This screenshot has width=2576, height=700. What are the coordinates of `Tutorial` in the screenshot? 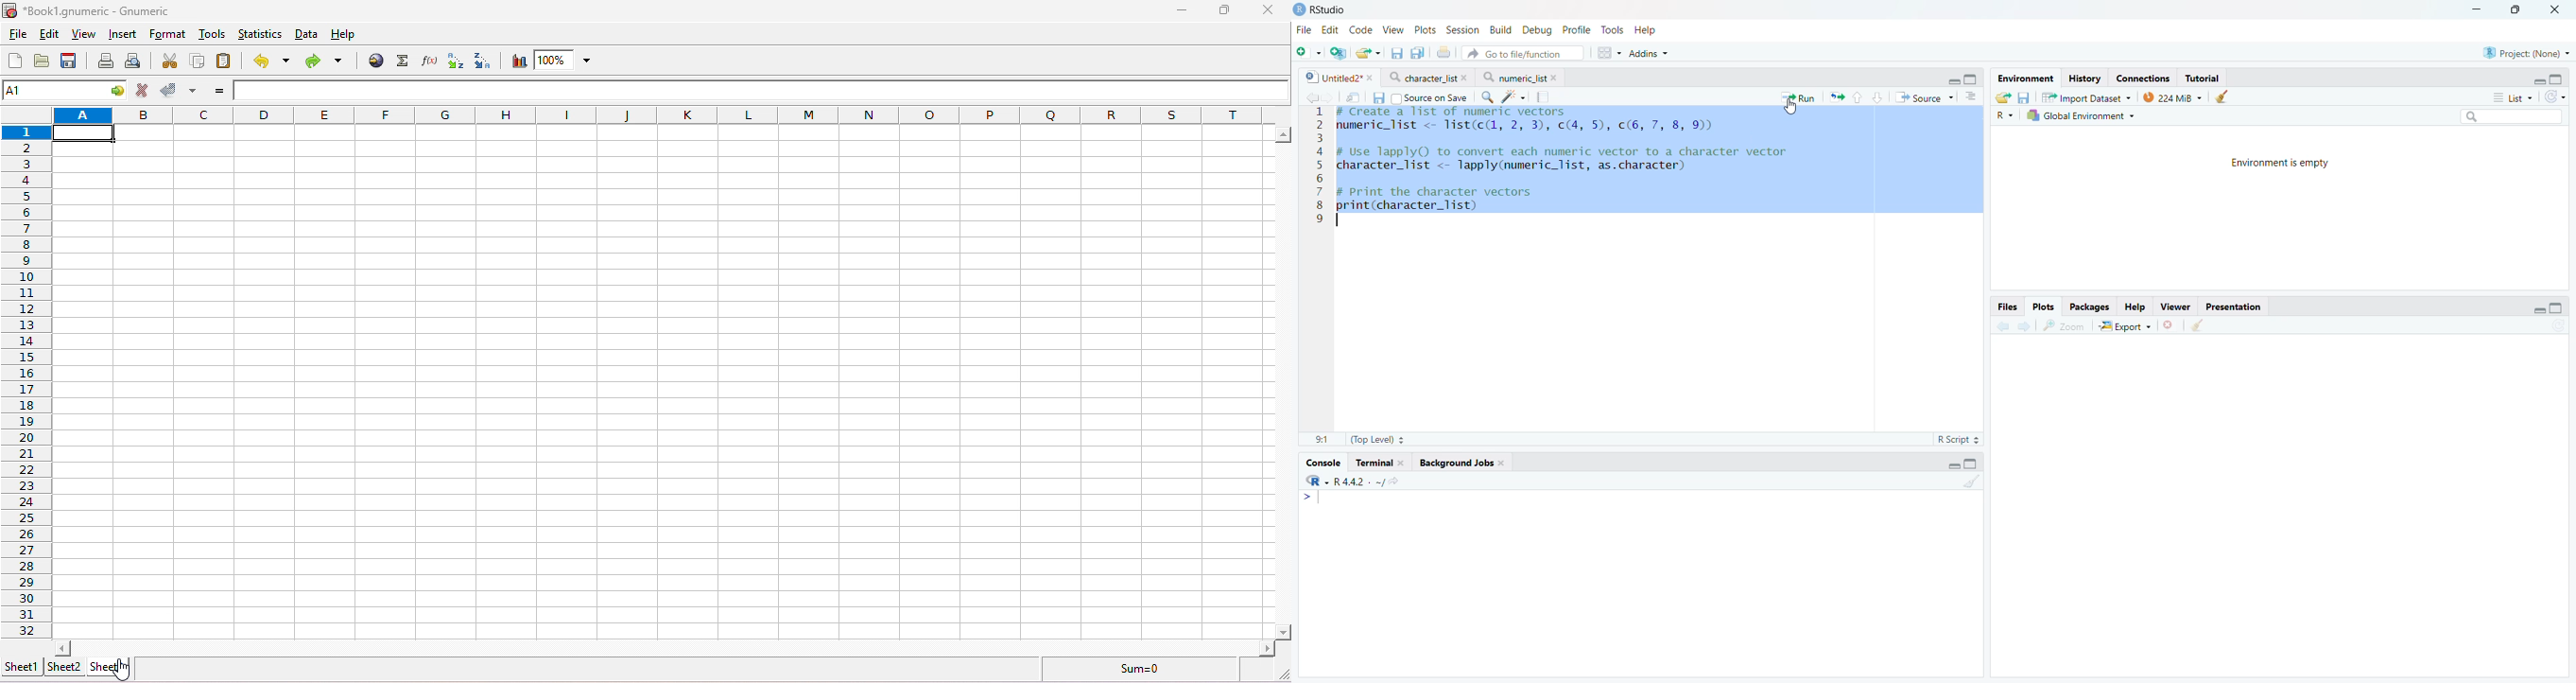 It's located at (2203, 78).